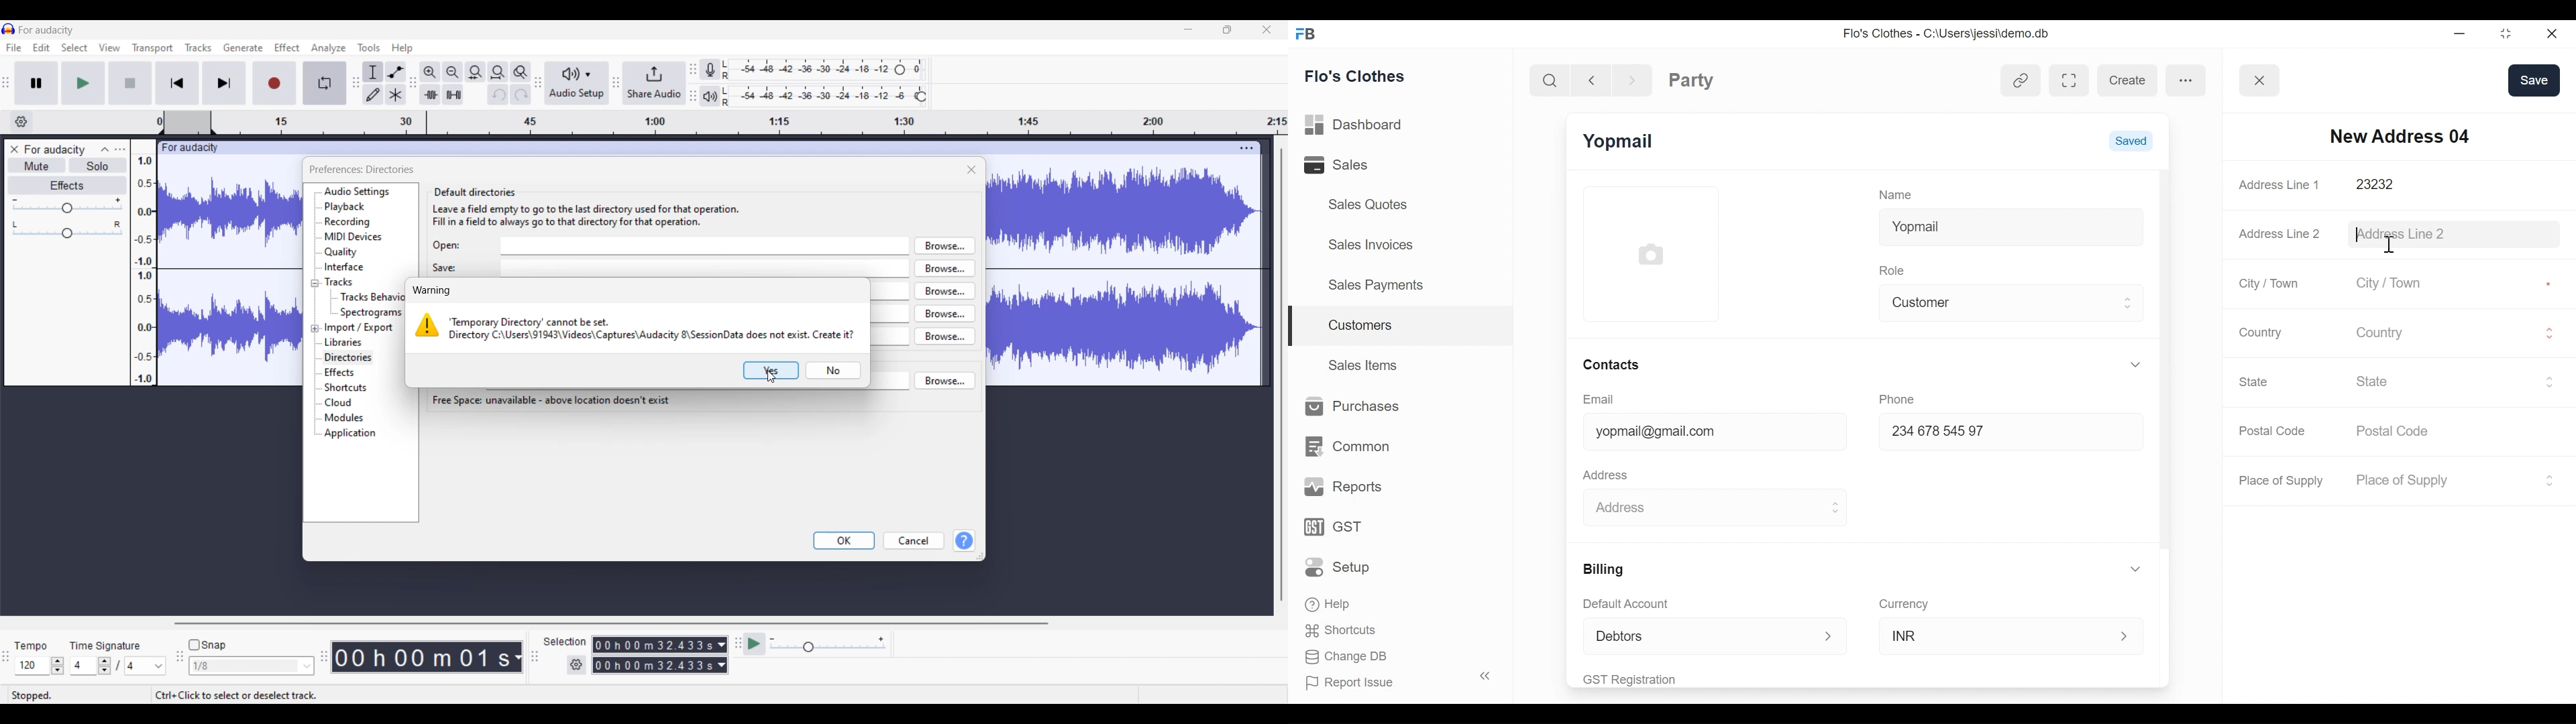 This screenshot has height=728, width=2576. What do you see at coordinates (1402, 326) in the screenshot?
I see `Customers` at bounding box center [1402, 326].